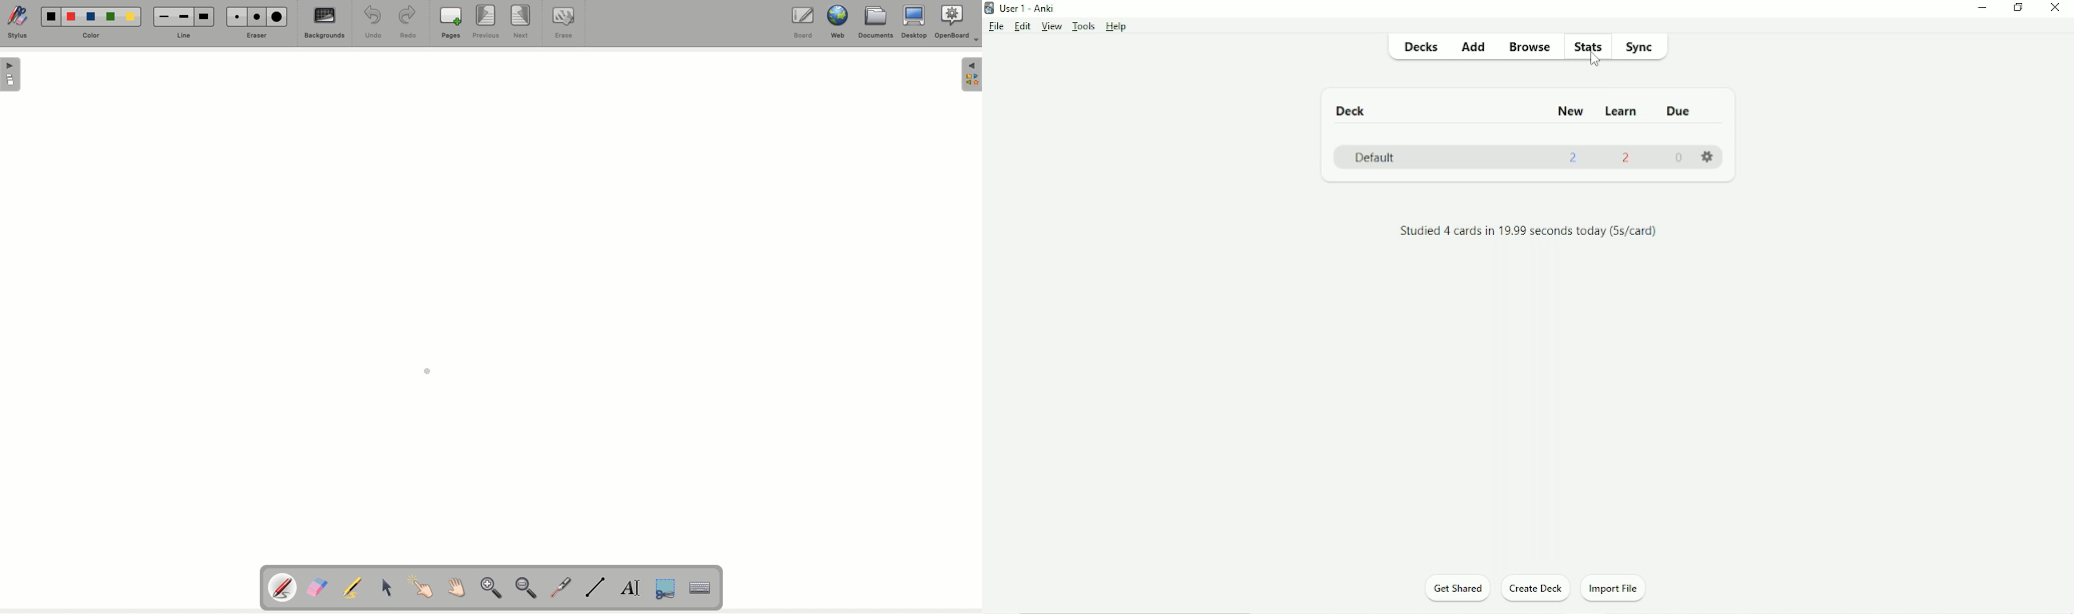  I want to click on Medium, so click(259, 17).